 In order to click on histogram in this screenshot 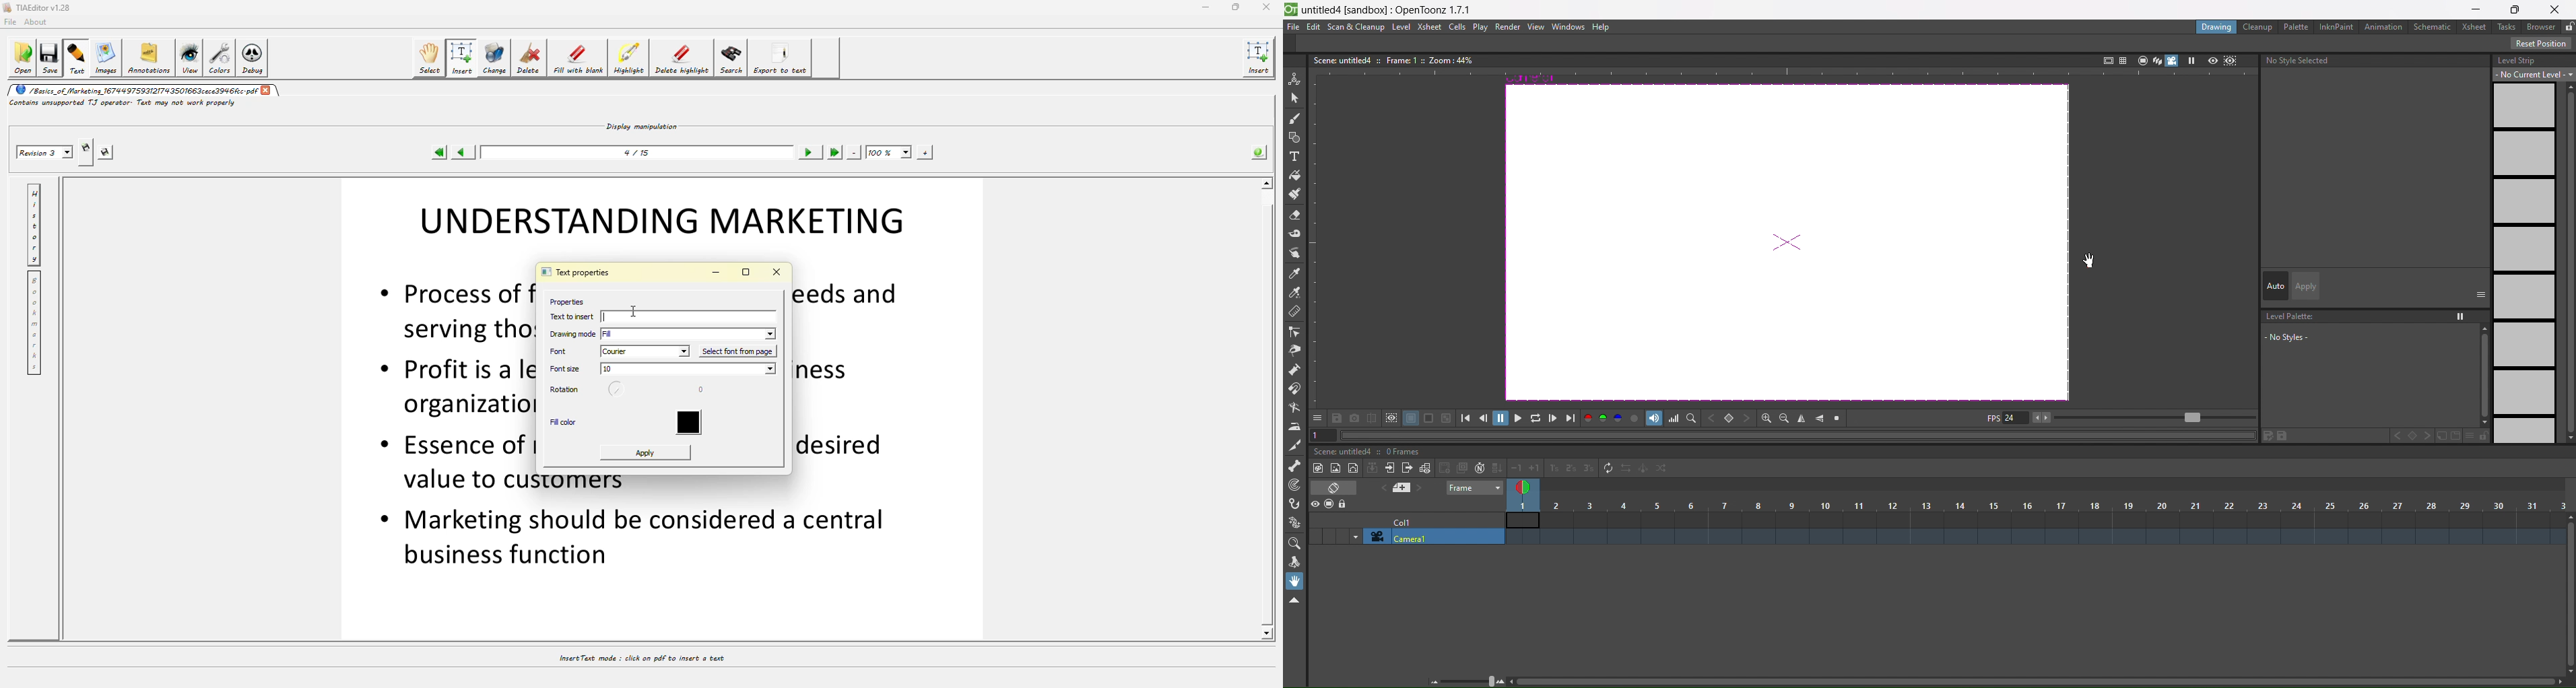, I will do `click(1675, 419)`.